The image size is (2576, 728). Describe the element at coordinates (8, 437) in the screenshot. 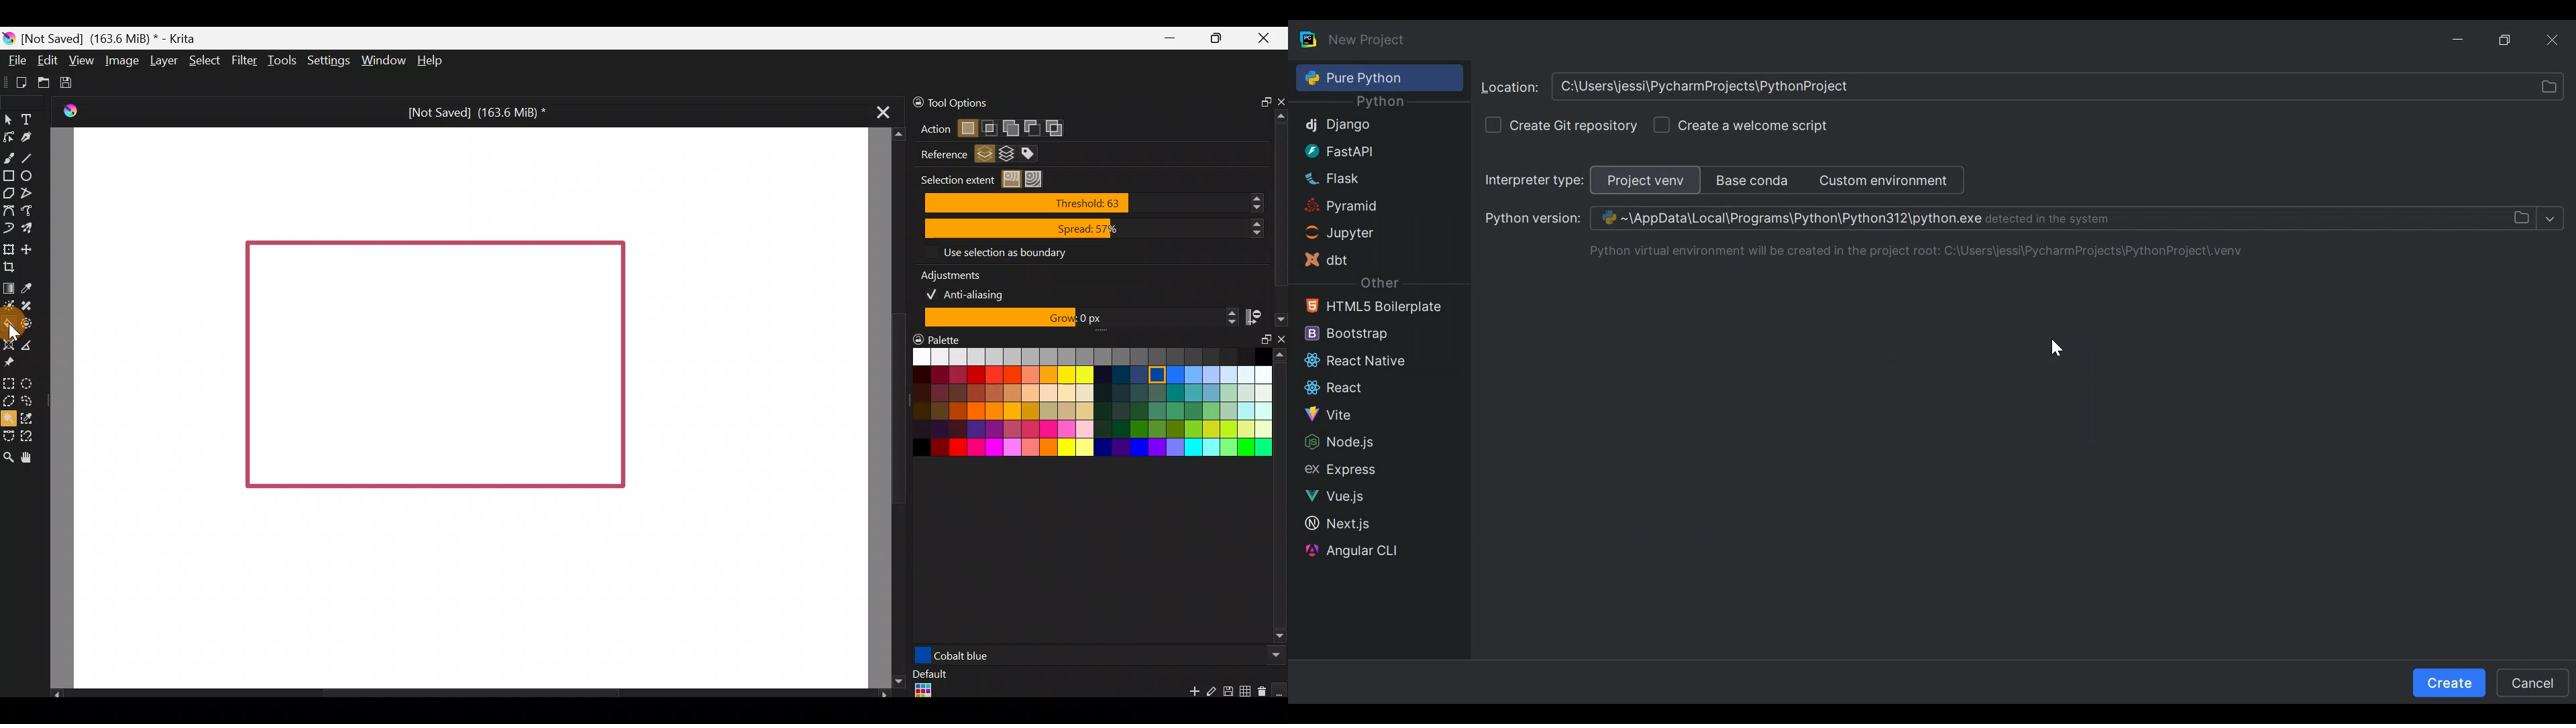

I see `Bezier curve selection tool` at that location.